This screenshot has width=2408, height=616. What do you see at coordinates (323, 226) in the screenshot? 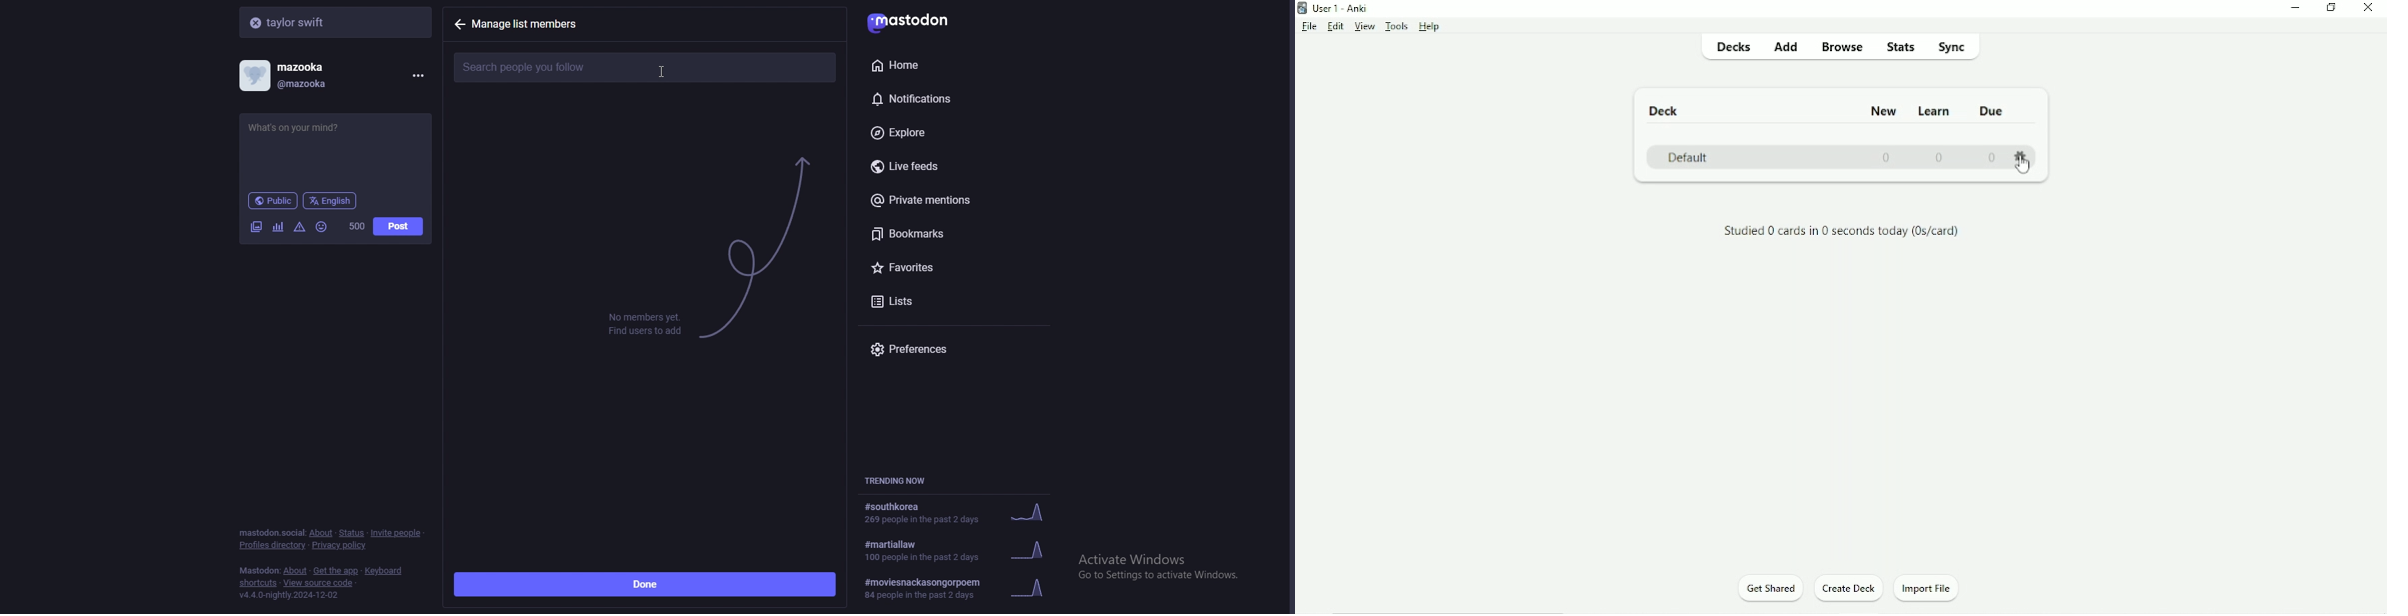
I see `emoji` at bounding box center [323, 226].